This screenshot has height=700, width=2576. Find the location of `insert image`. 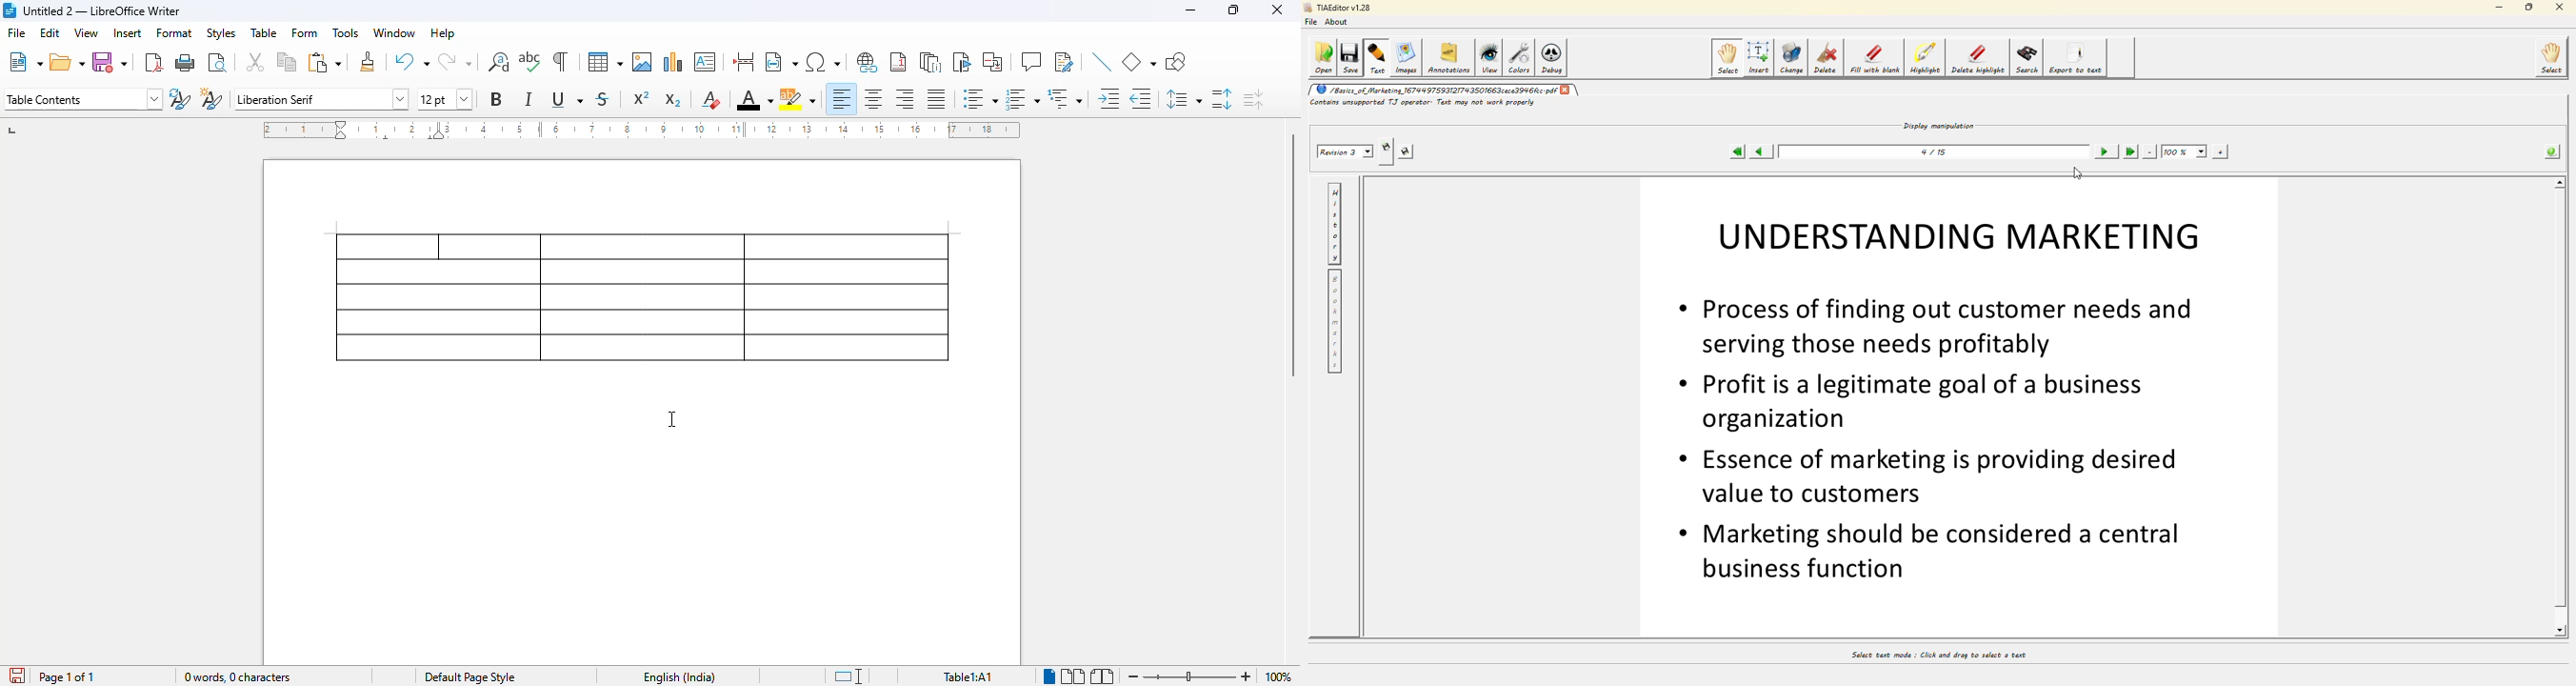

insert image is located at coordinates (642, 62).